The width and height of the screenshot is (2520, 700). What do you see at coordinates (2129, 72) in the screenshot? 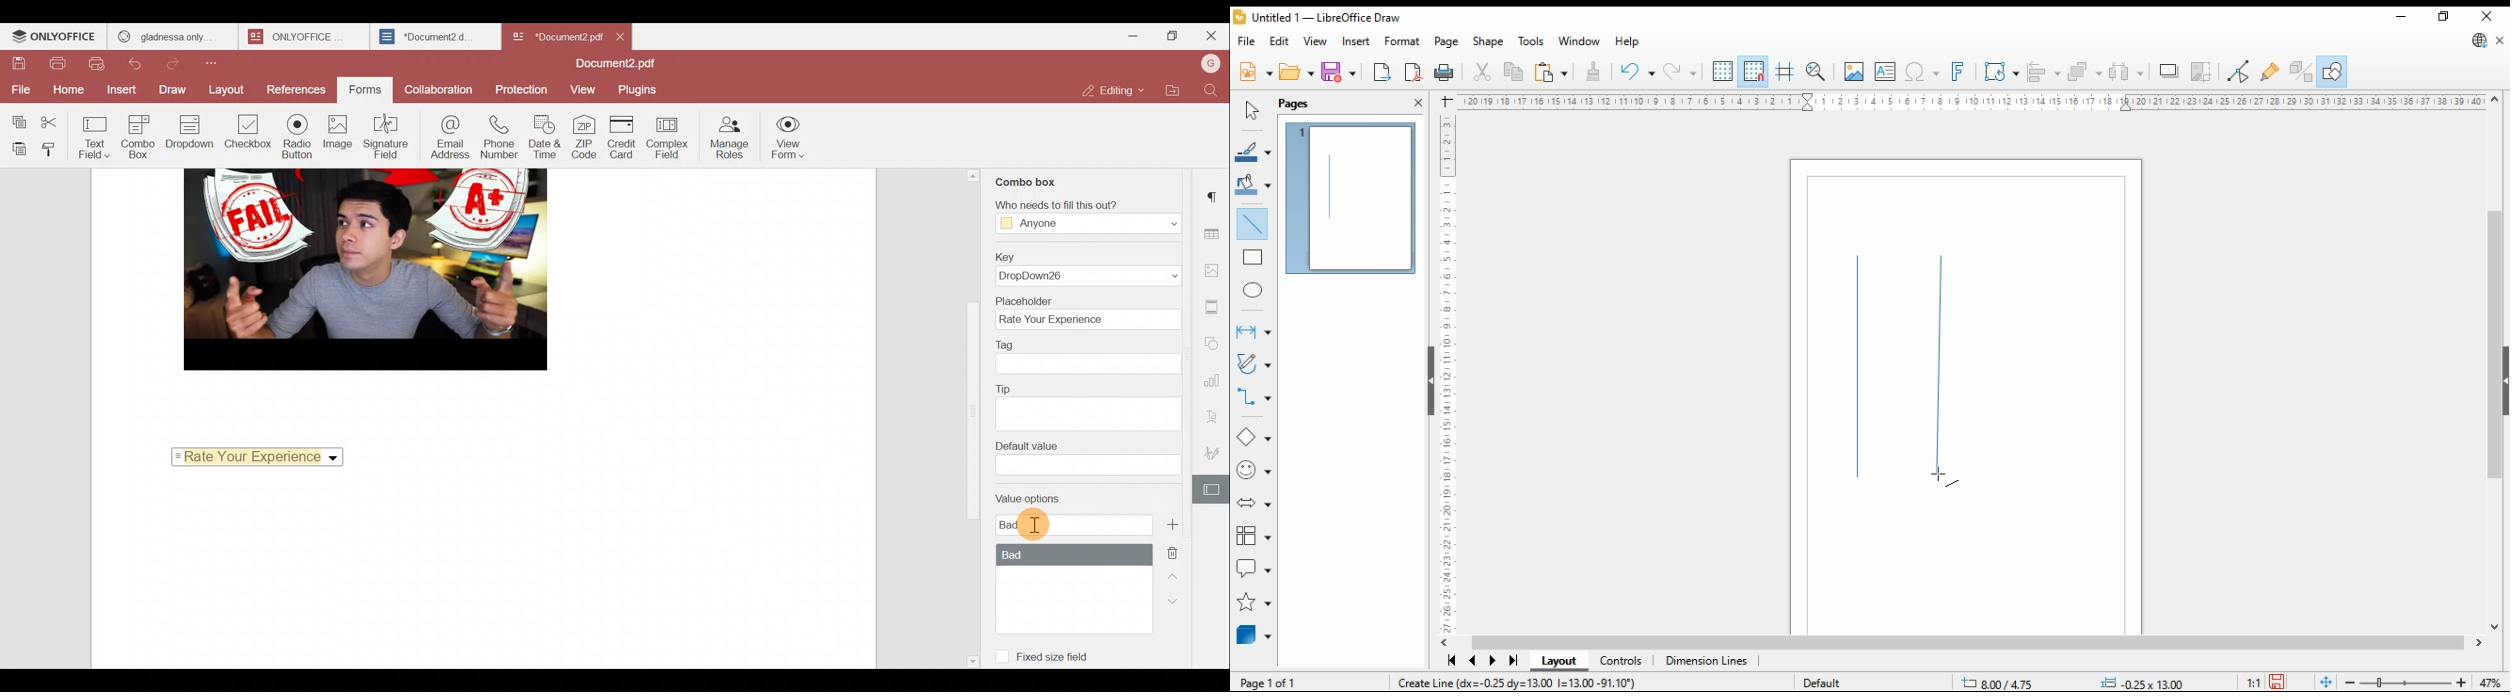
I see `select at least three objects to distribute` at bounding box center [2129, 72].